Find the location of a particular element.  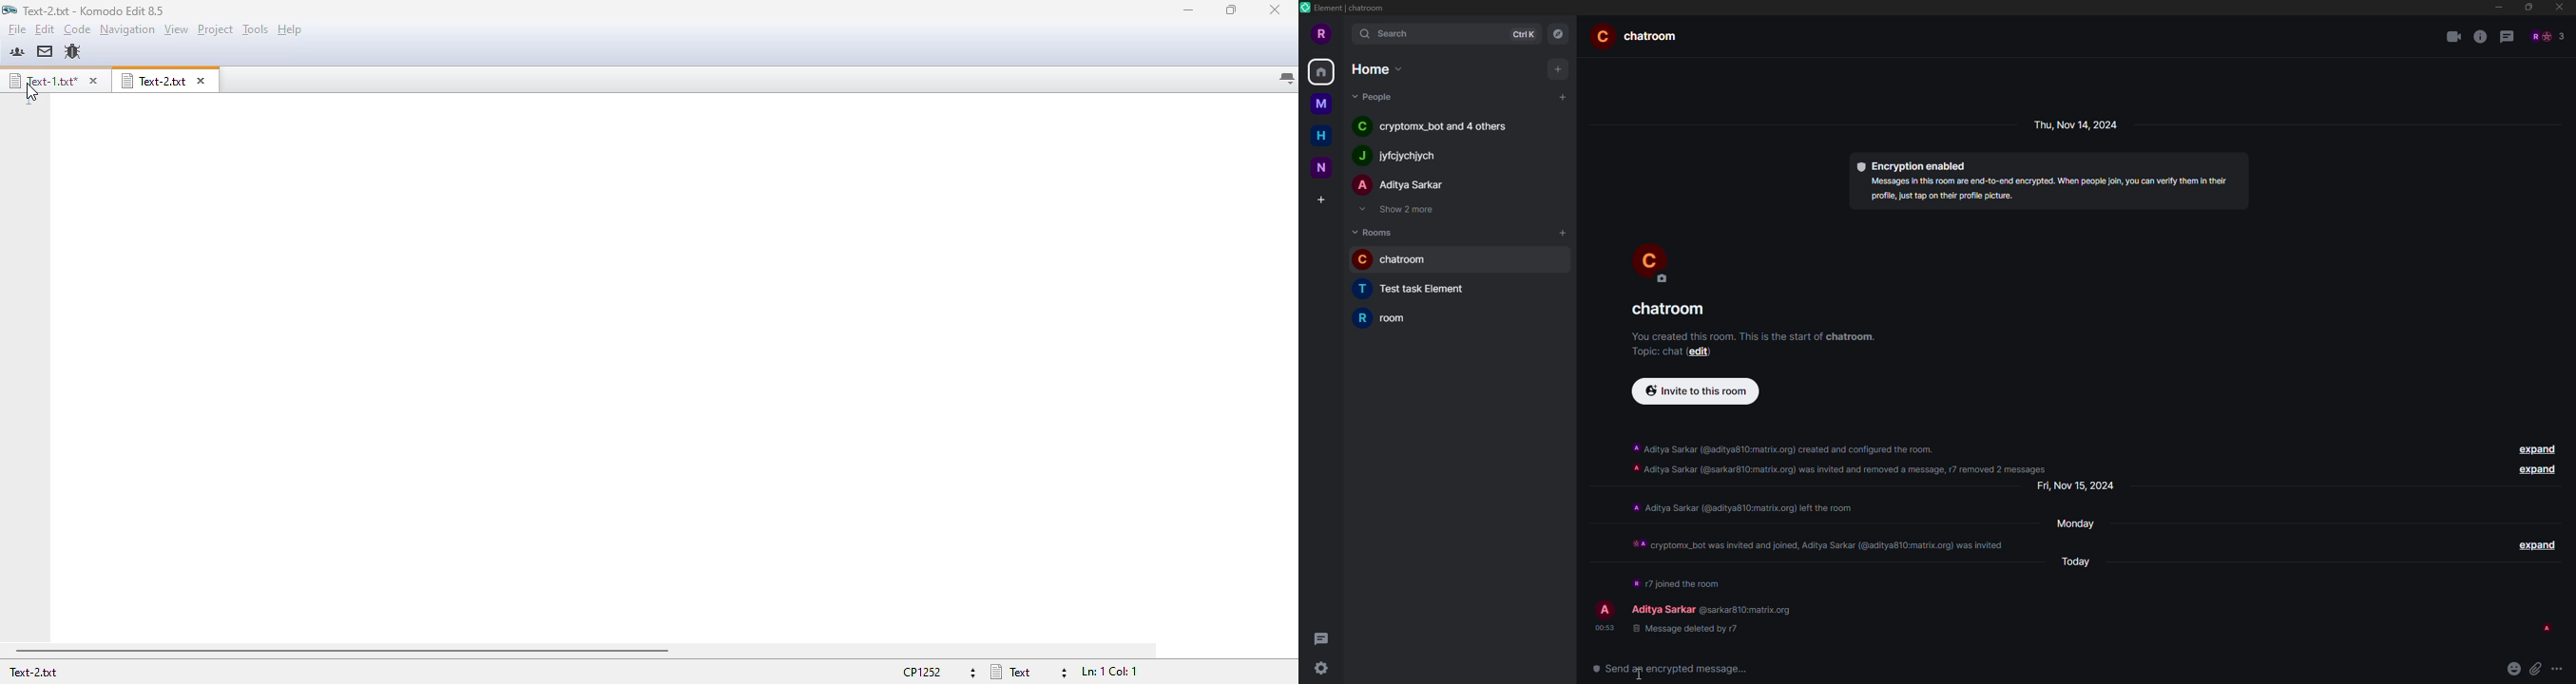

info is located at coordinates (1677, 581).